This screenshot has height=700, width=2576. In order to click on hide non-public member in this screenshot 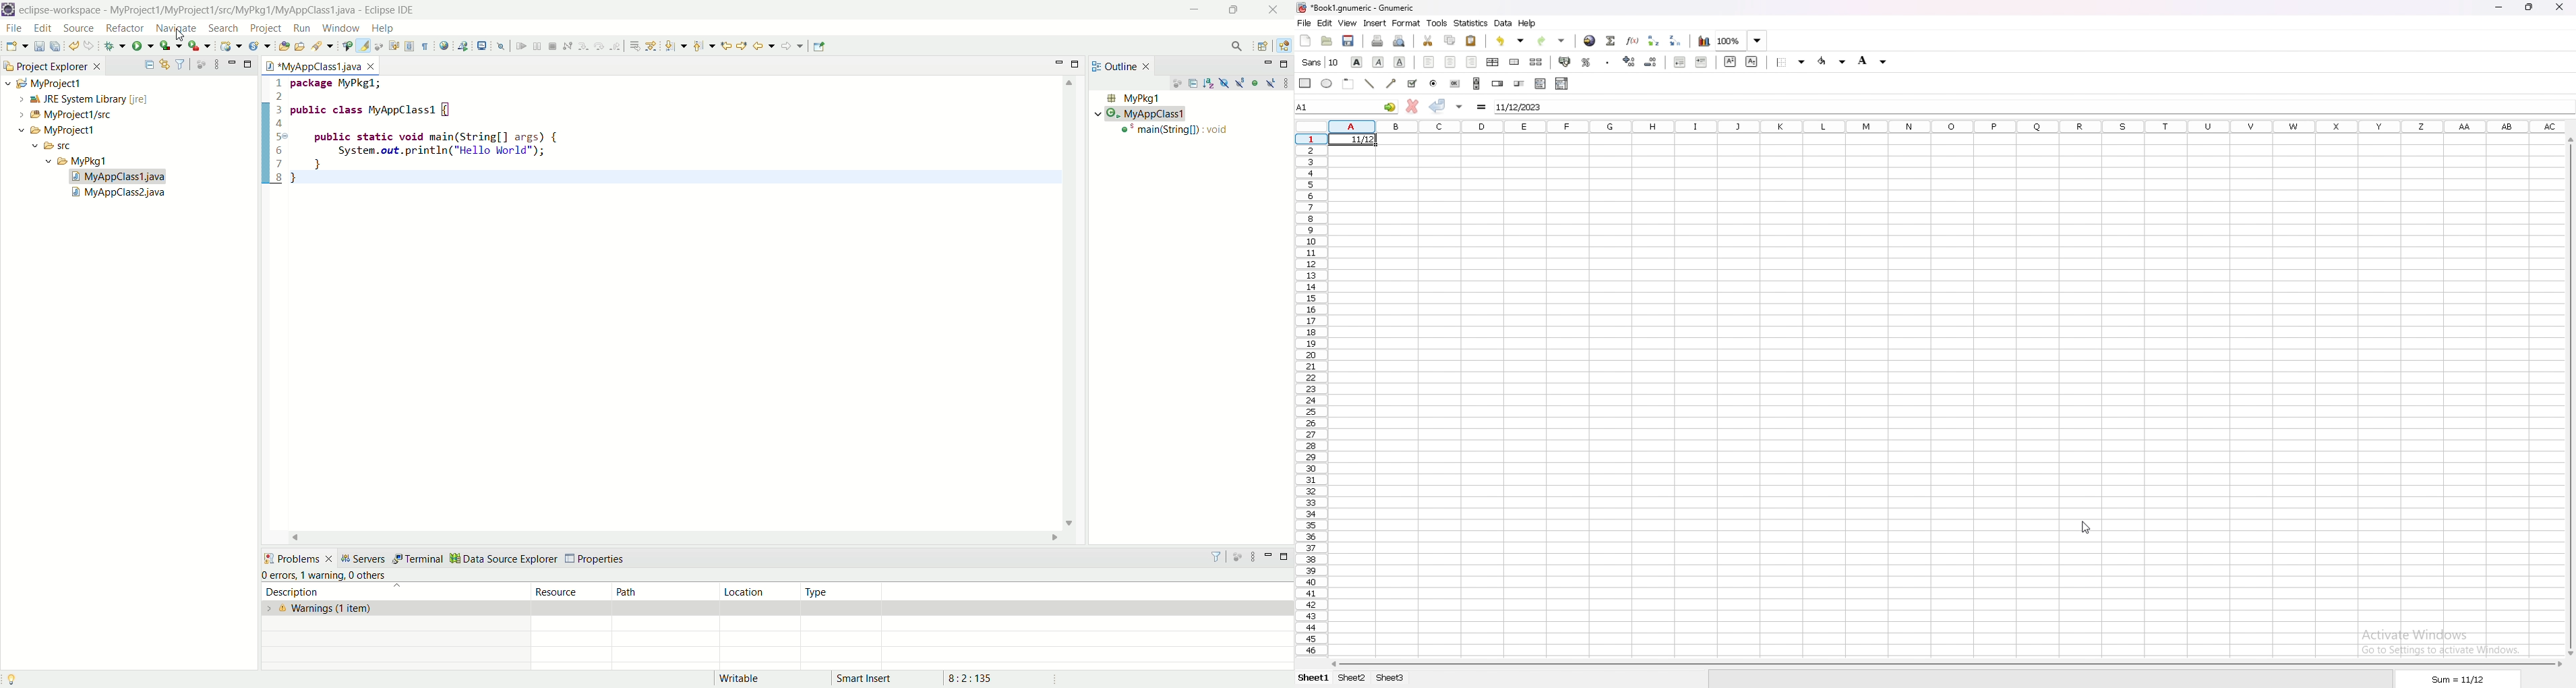, I will do `click(1256, 82)`.